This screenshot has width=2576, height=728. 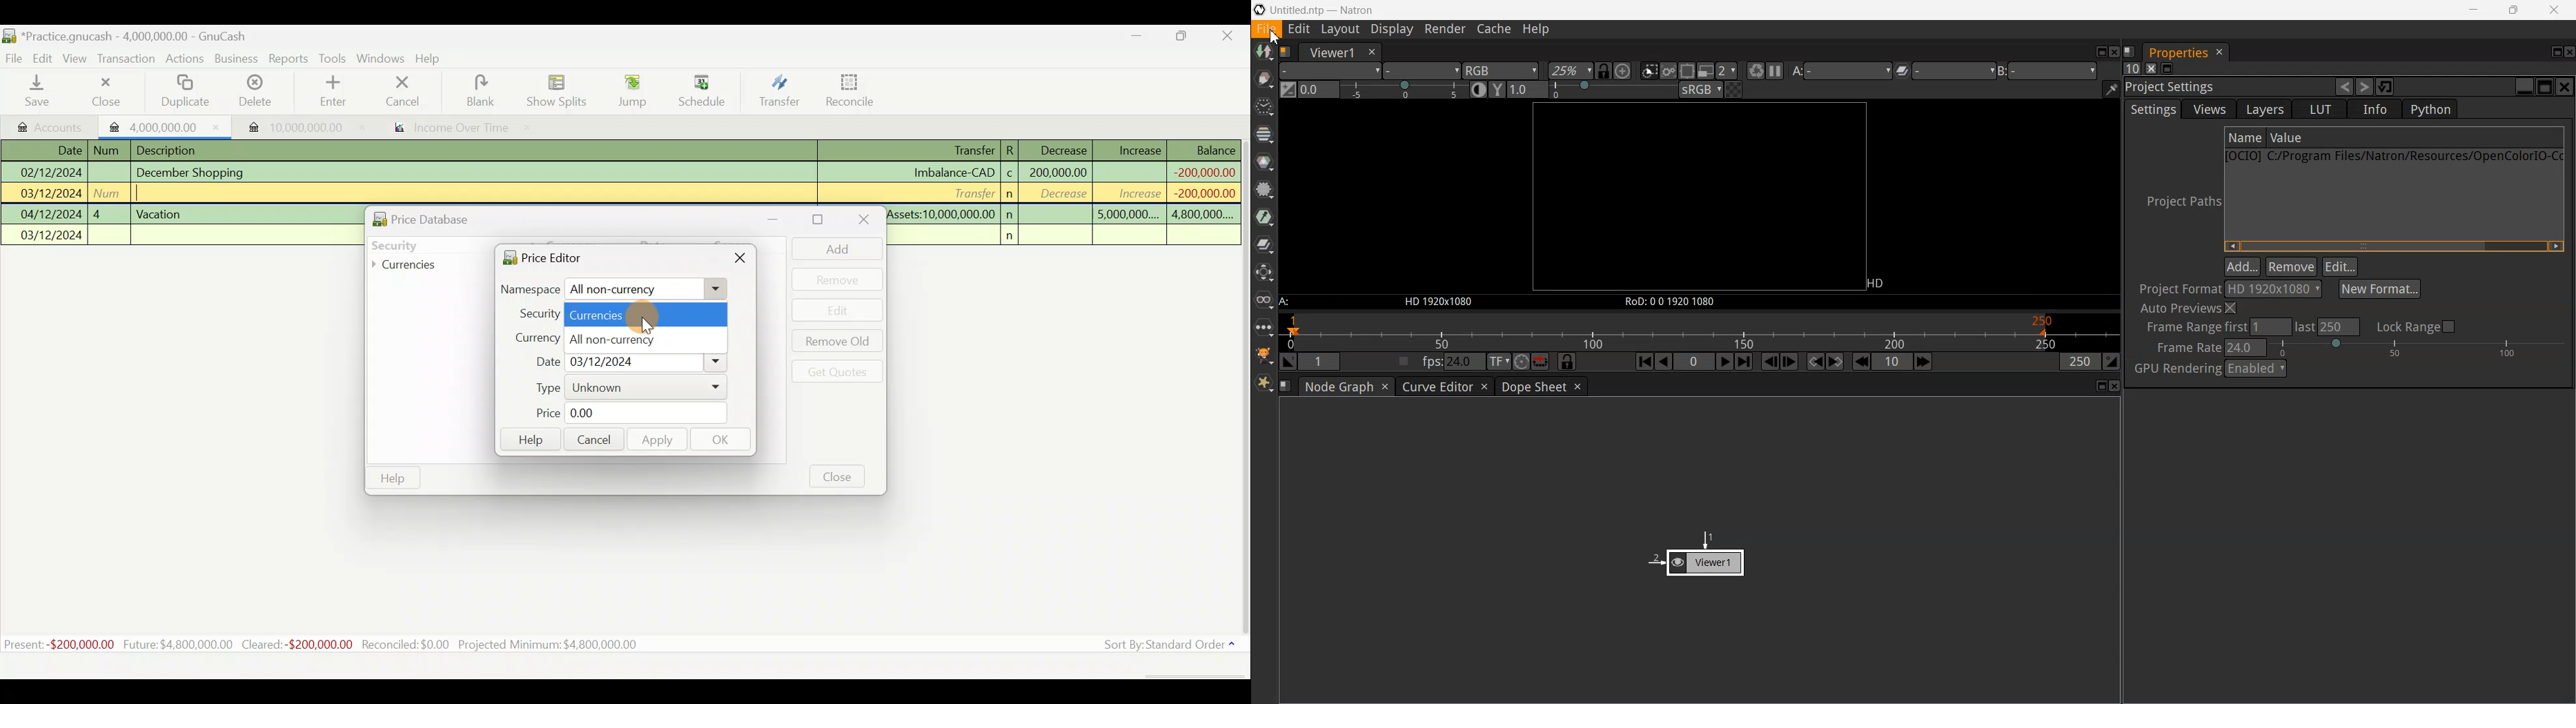 I want to click on Help, so click(x=393, y=478).